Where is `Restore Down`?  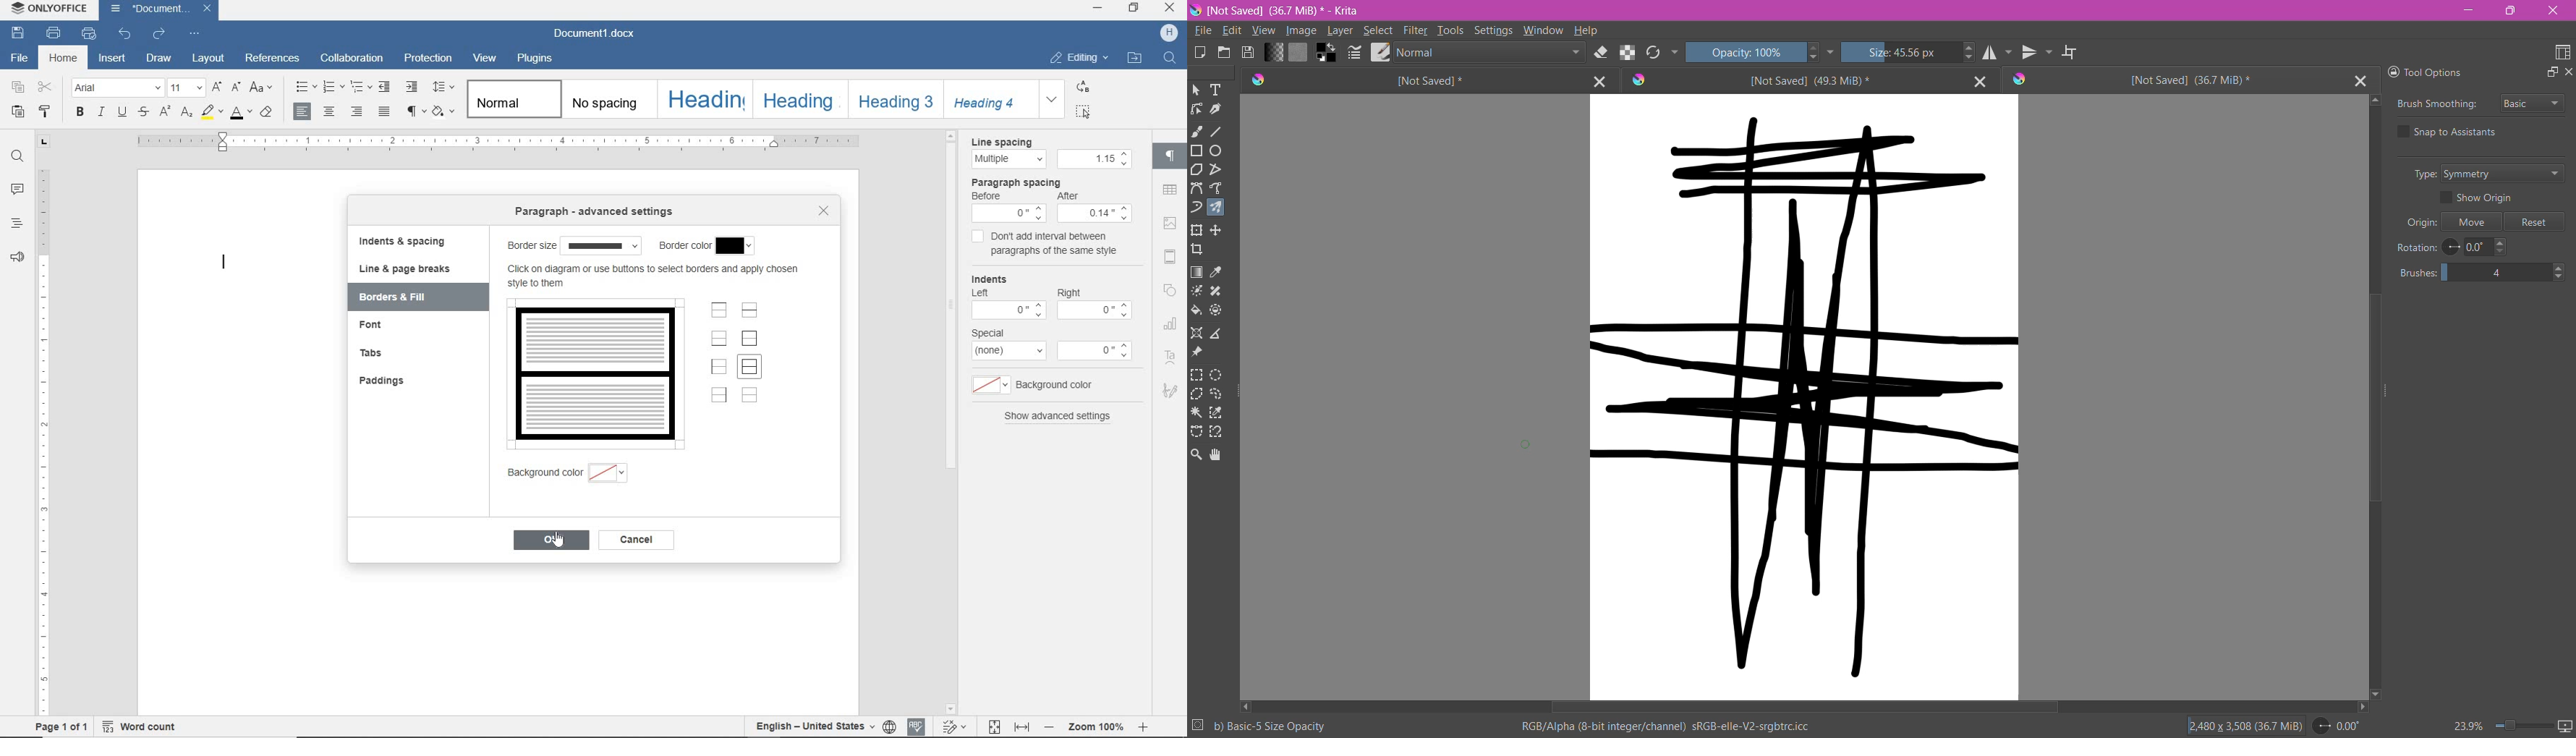
Restore Down is located at coordinates (2512, 11).